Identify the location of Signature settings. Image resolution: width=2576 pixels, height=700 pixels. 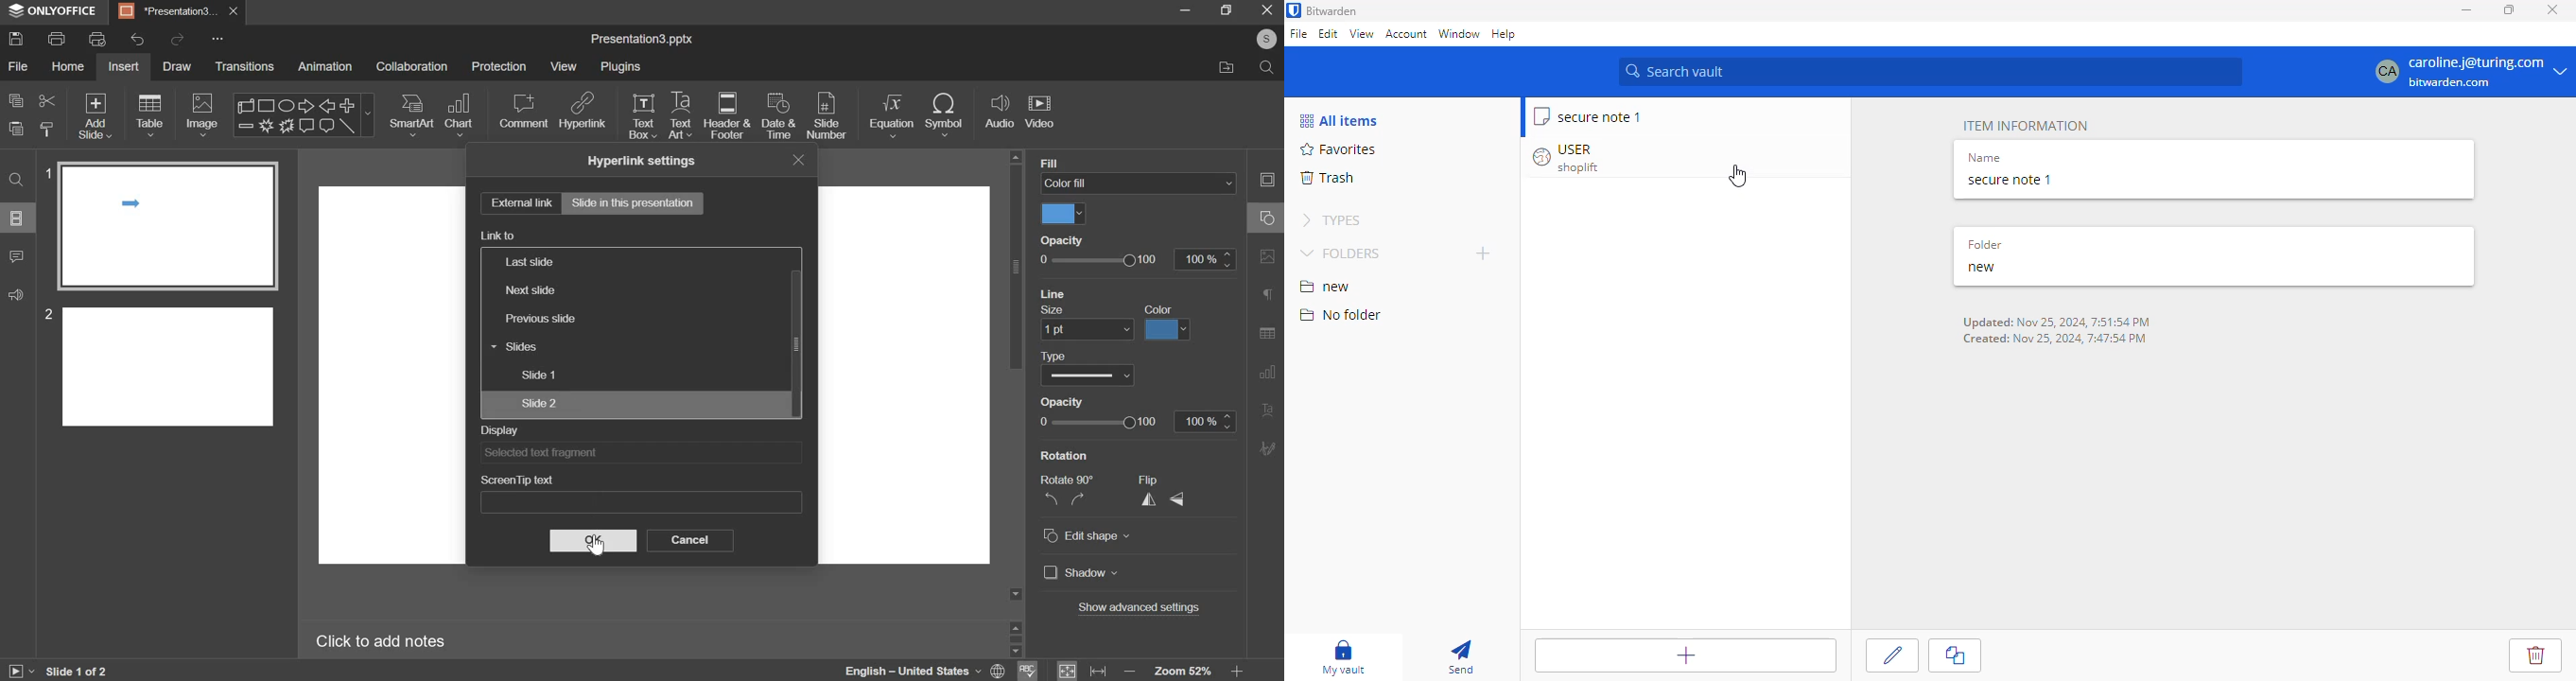
(1268, 447).